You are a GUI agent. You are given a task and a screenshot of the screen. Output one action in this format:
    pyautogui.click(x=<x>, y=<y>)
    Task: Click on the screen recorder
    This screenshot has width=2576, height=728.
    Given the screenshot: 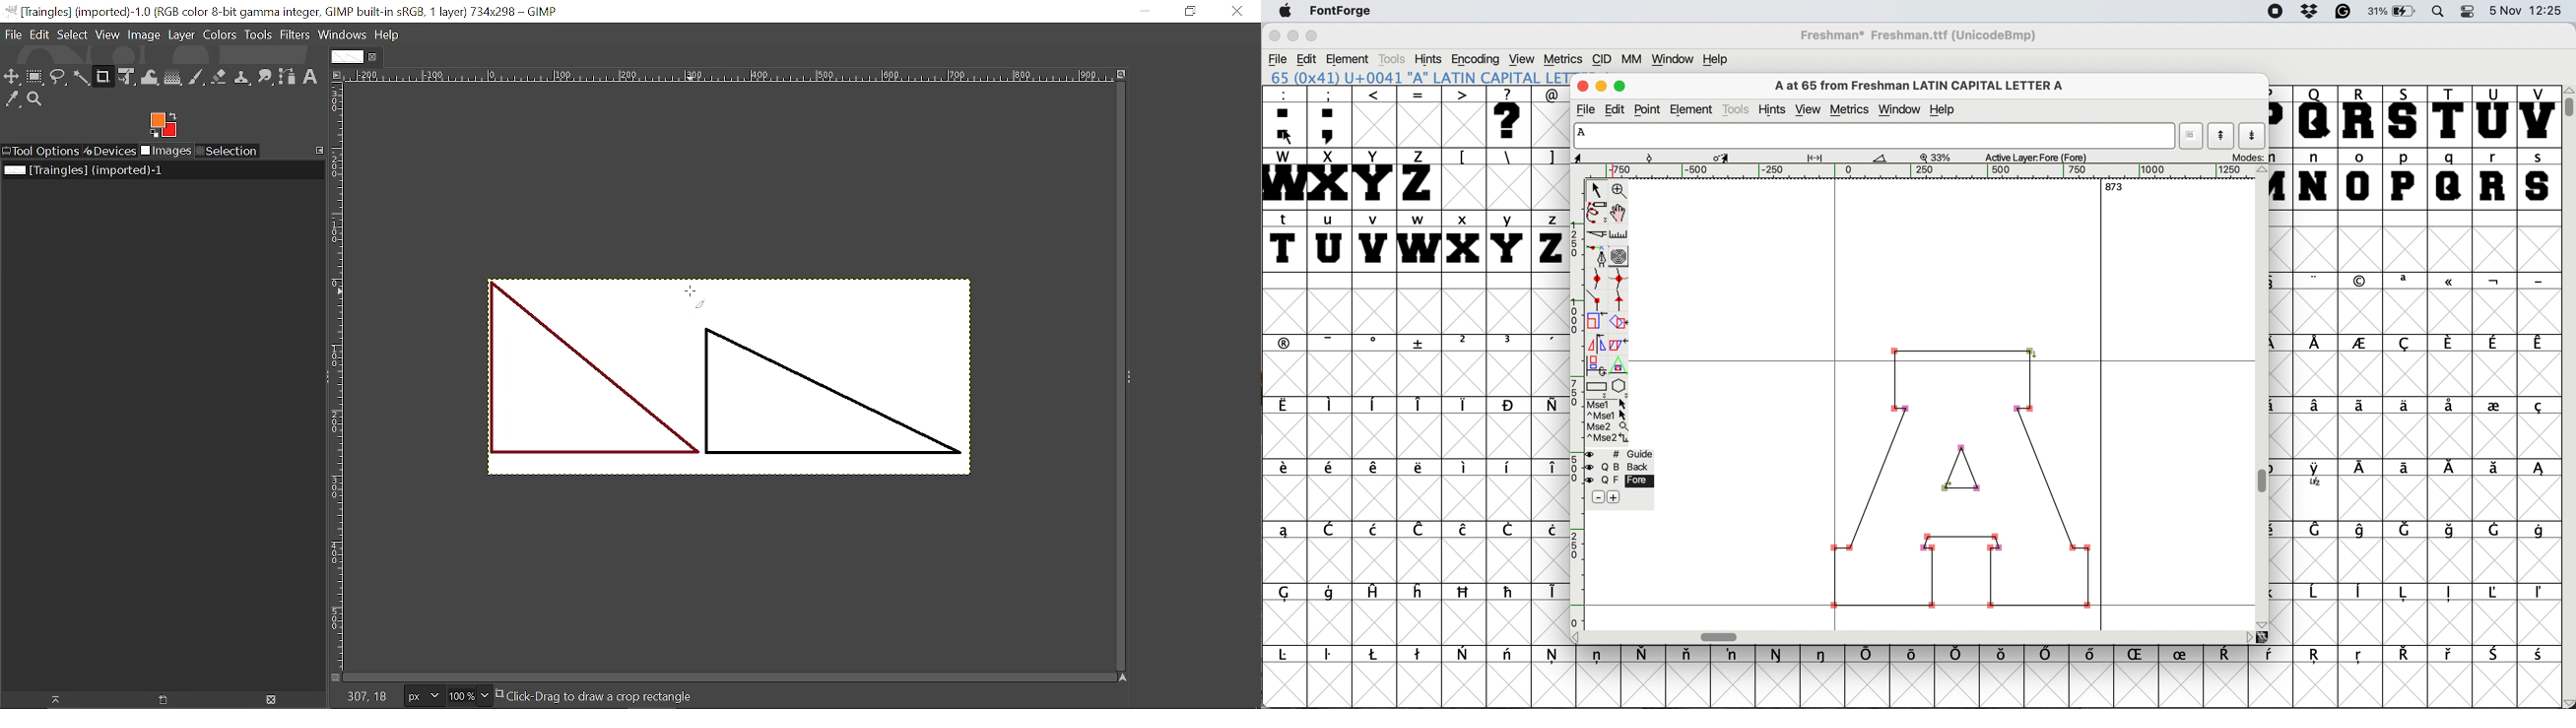 What is the action you would take?
    pyautogui.click(x=2273, y=11)
    